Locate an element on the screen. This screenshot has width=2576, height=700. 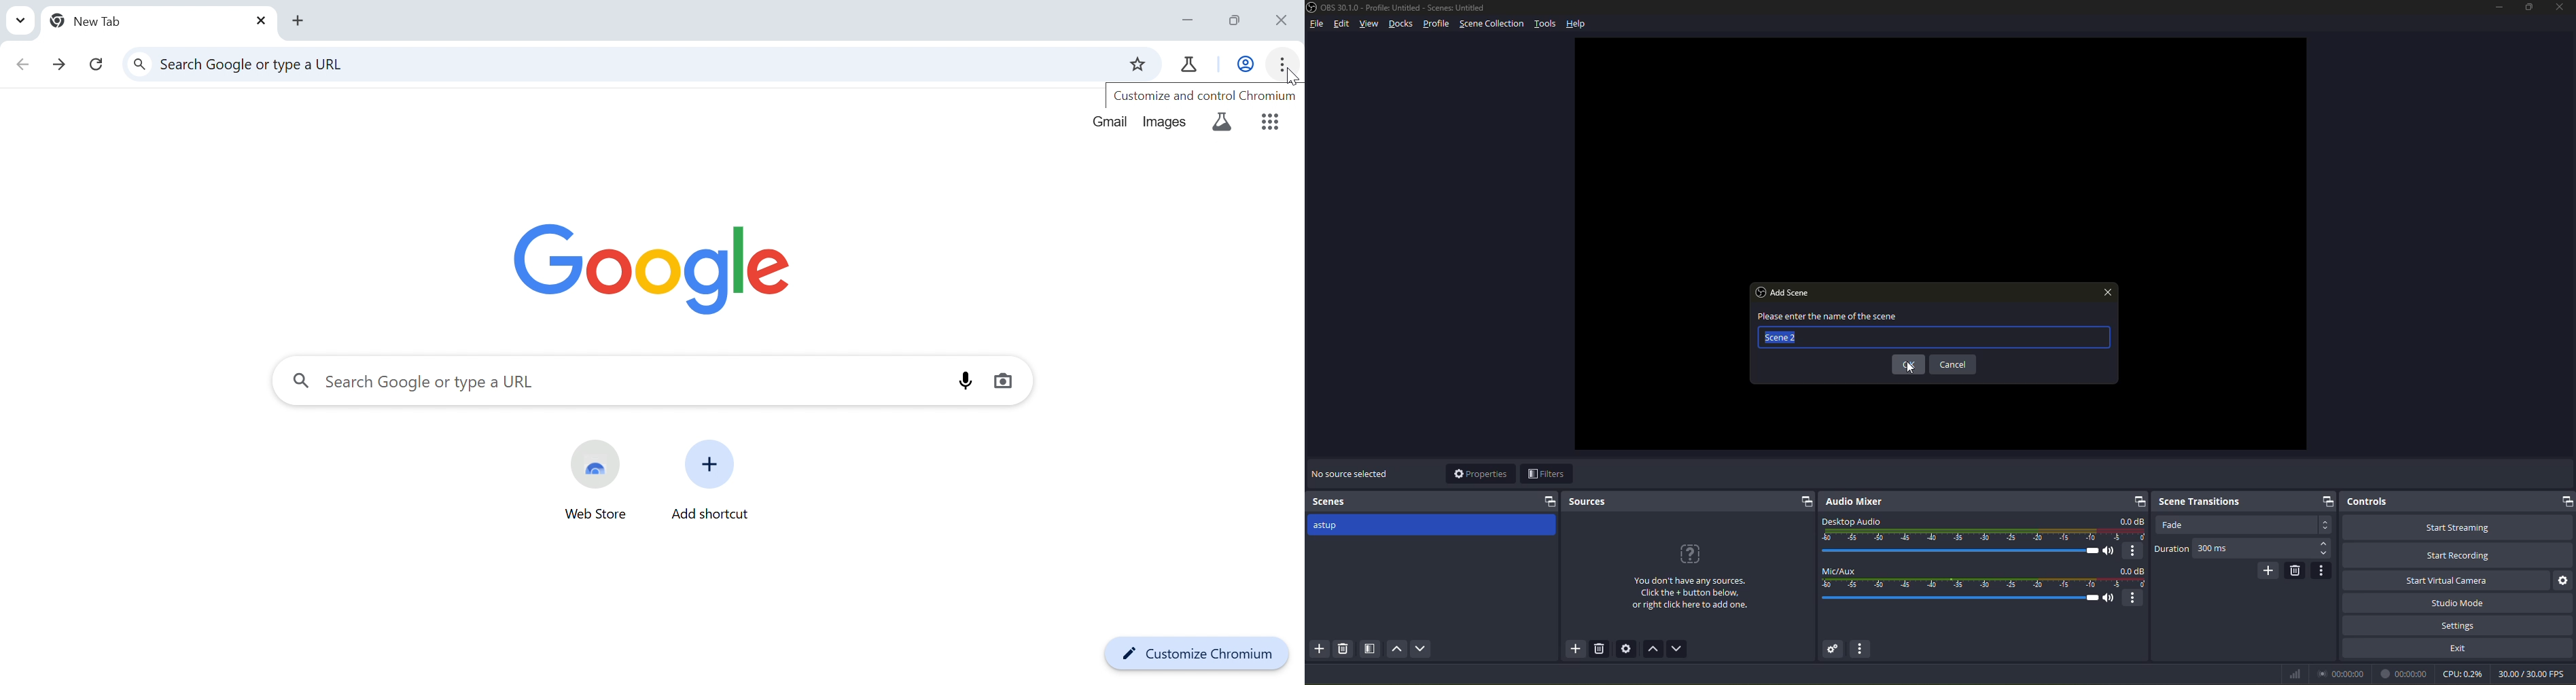
sound level is located at coordinates (1960, 599).